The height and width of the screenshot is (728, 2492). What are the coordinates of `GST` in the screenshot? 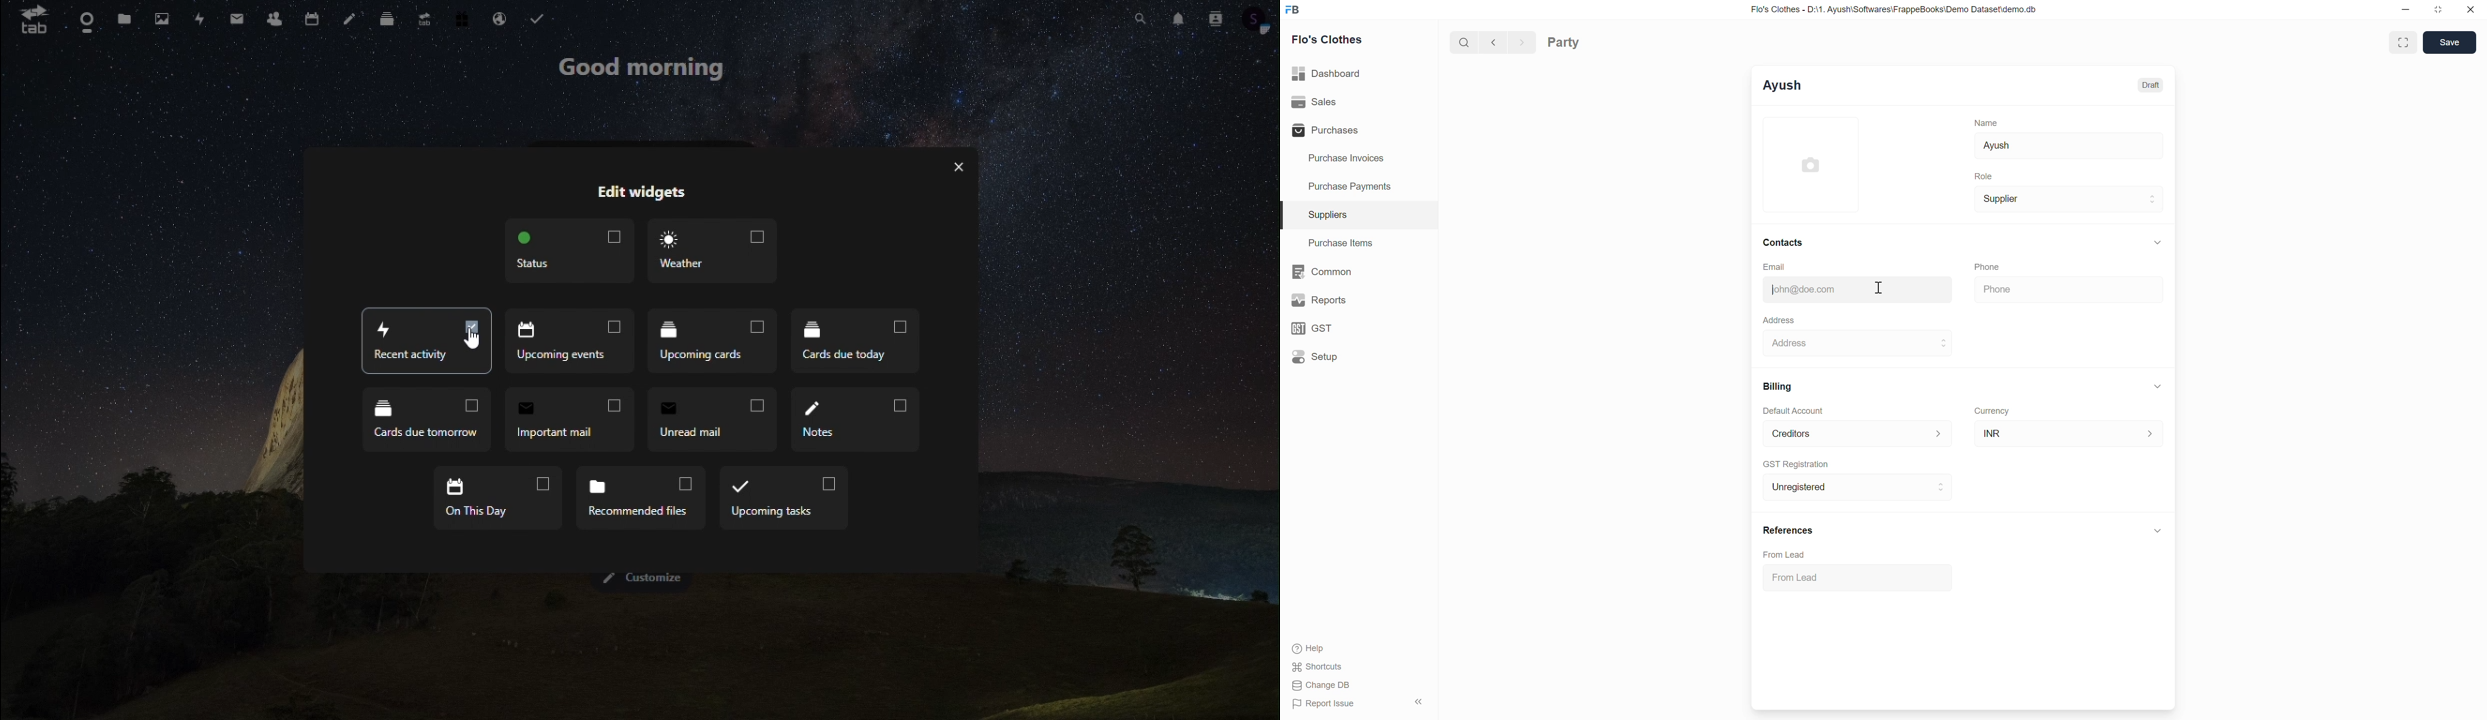 It's located at (1358, 328).